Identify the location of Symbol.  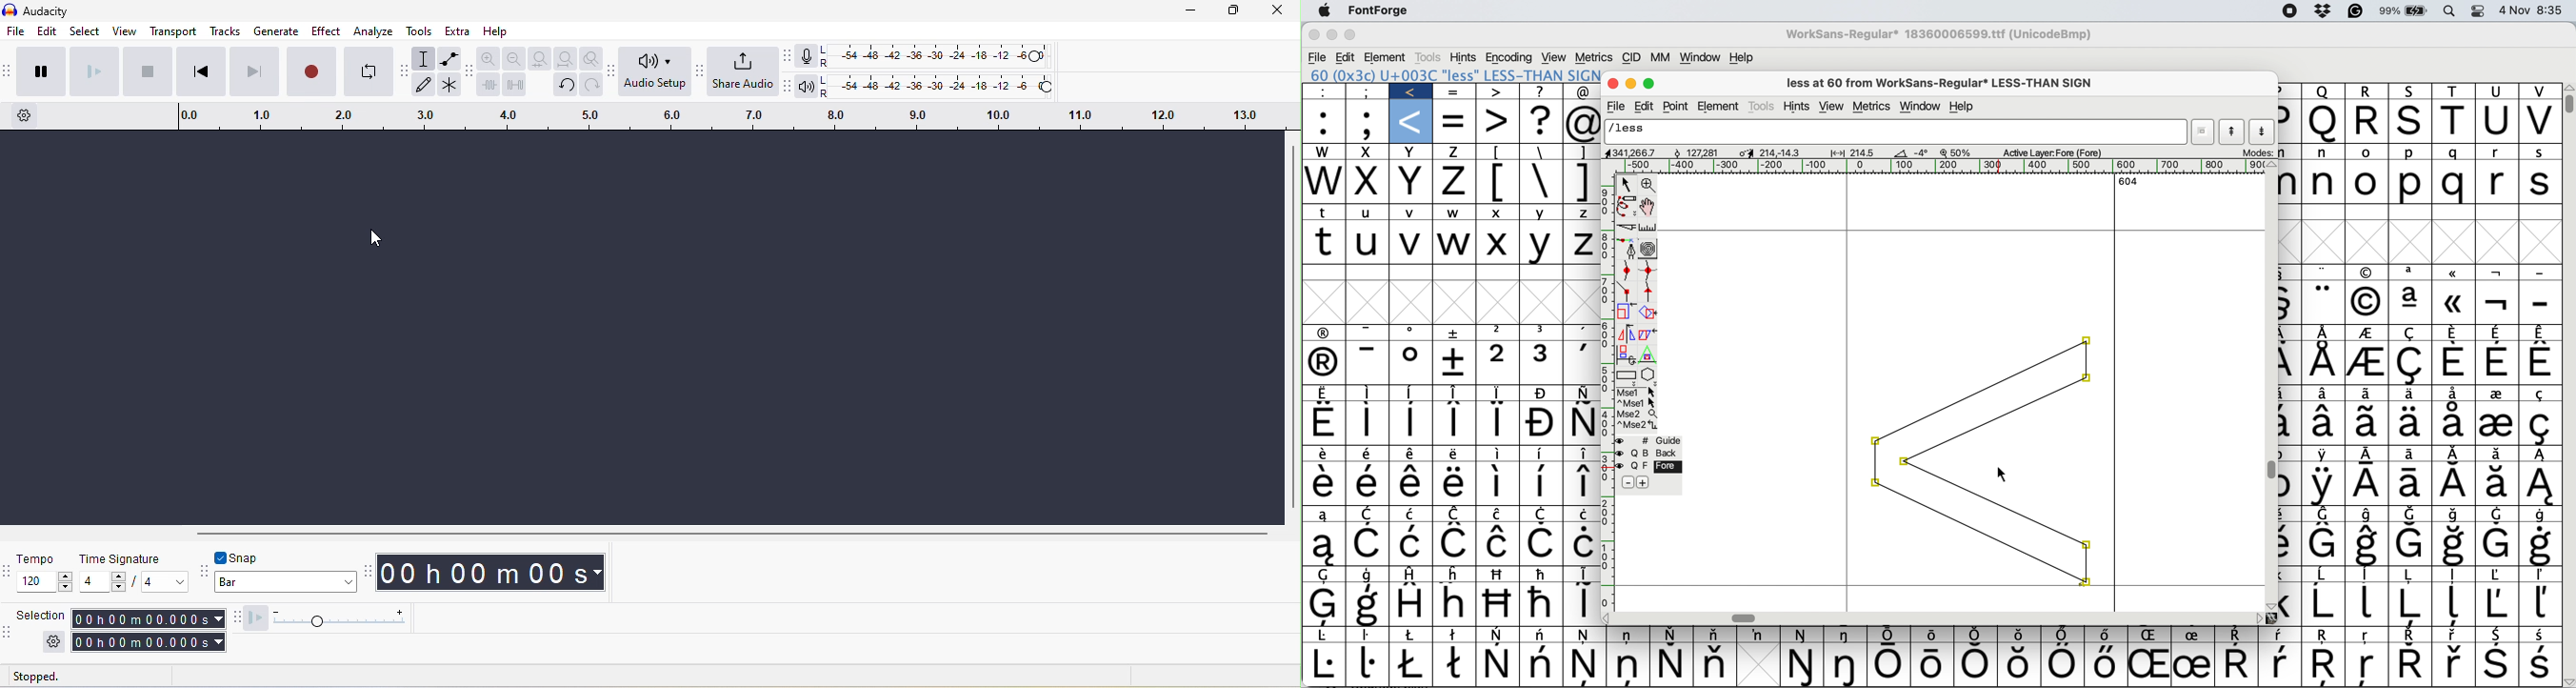
(1580, 454).